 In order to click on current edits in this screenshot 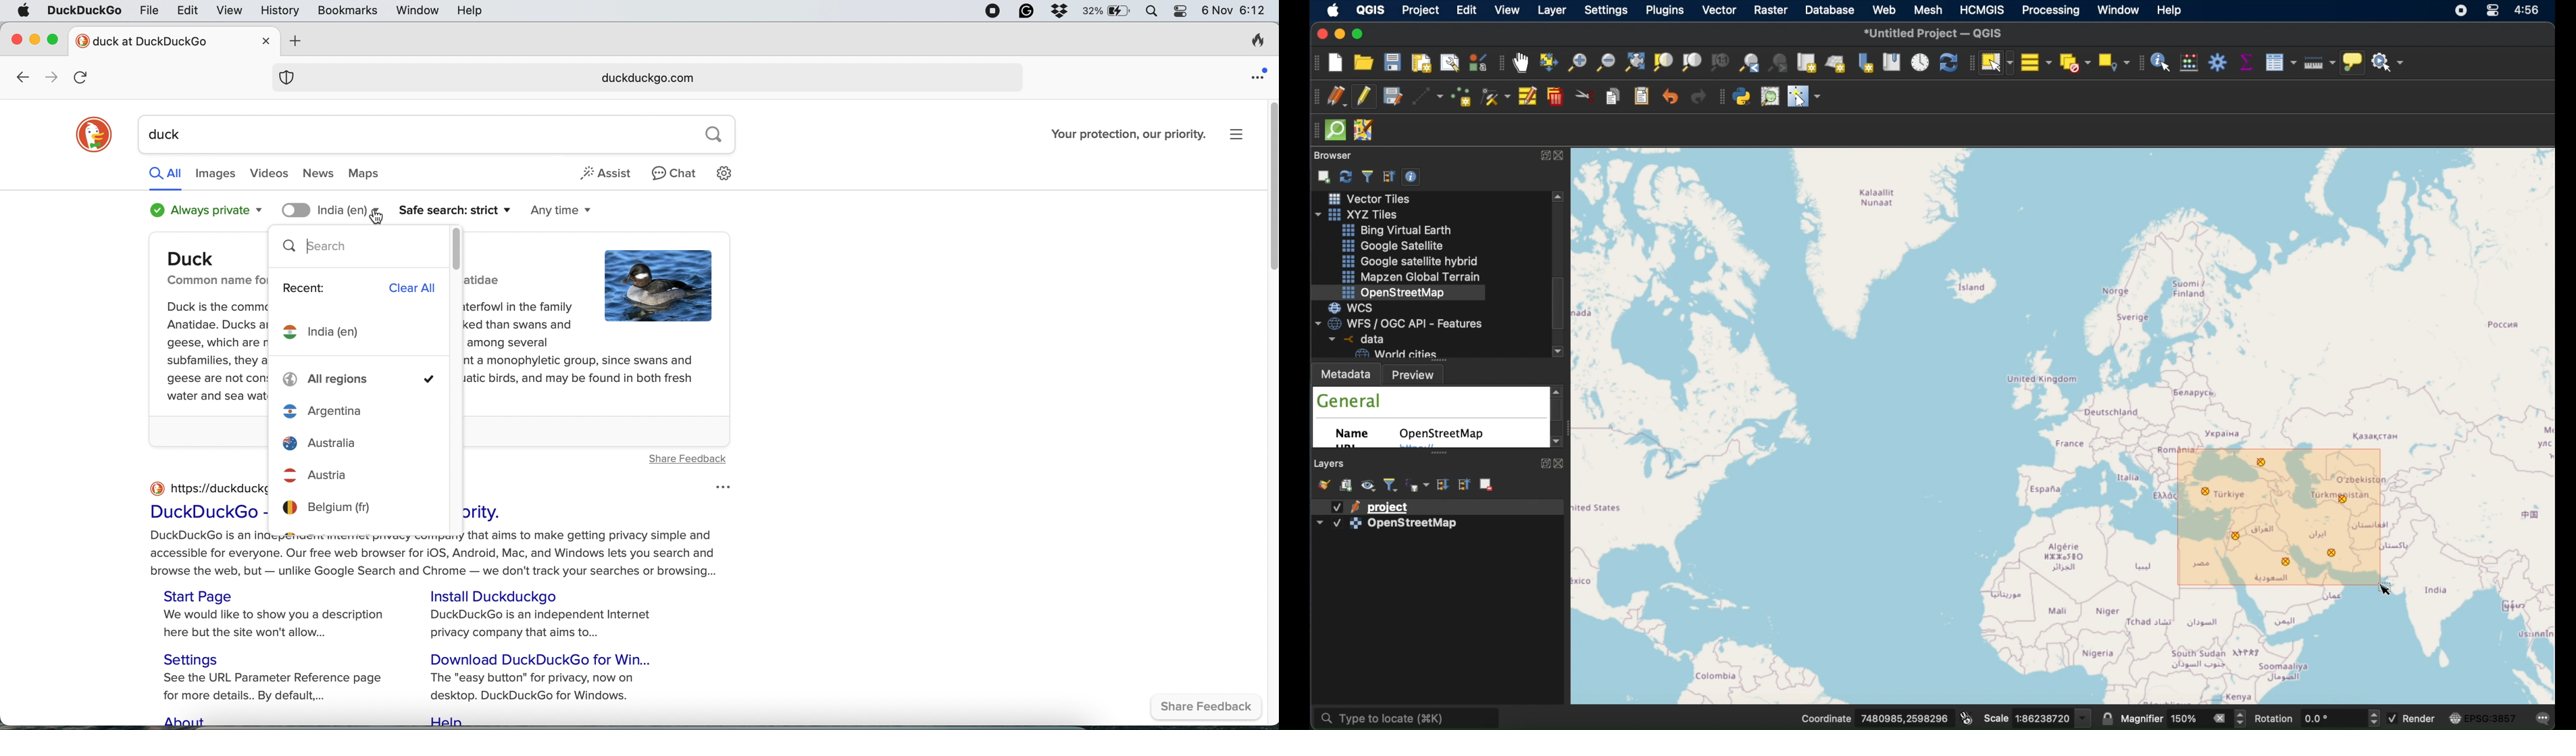, I will do `click(1336, 97)`.